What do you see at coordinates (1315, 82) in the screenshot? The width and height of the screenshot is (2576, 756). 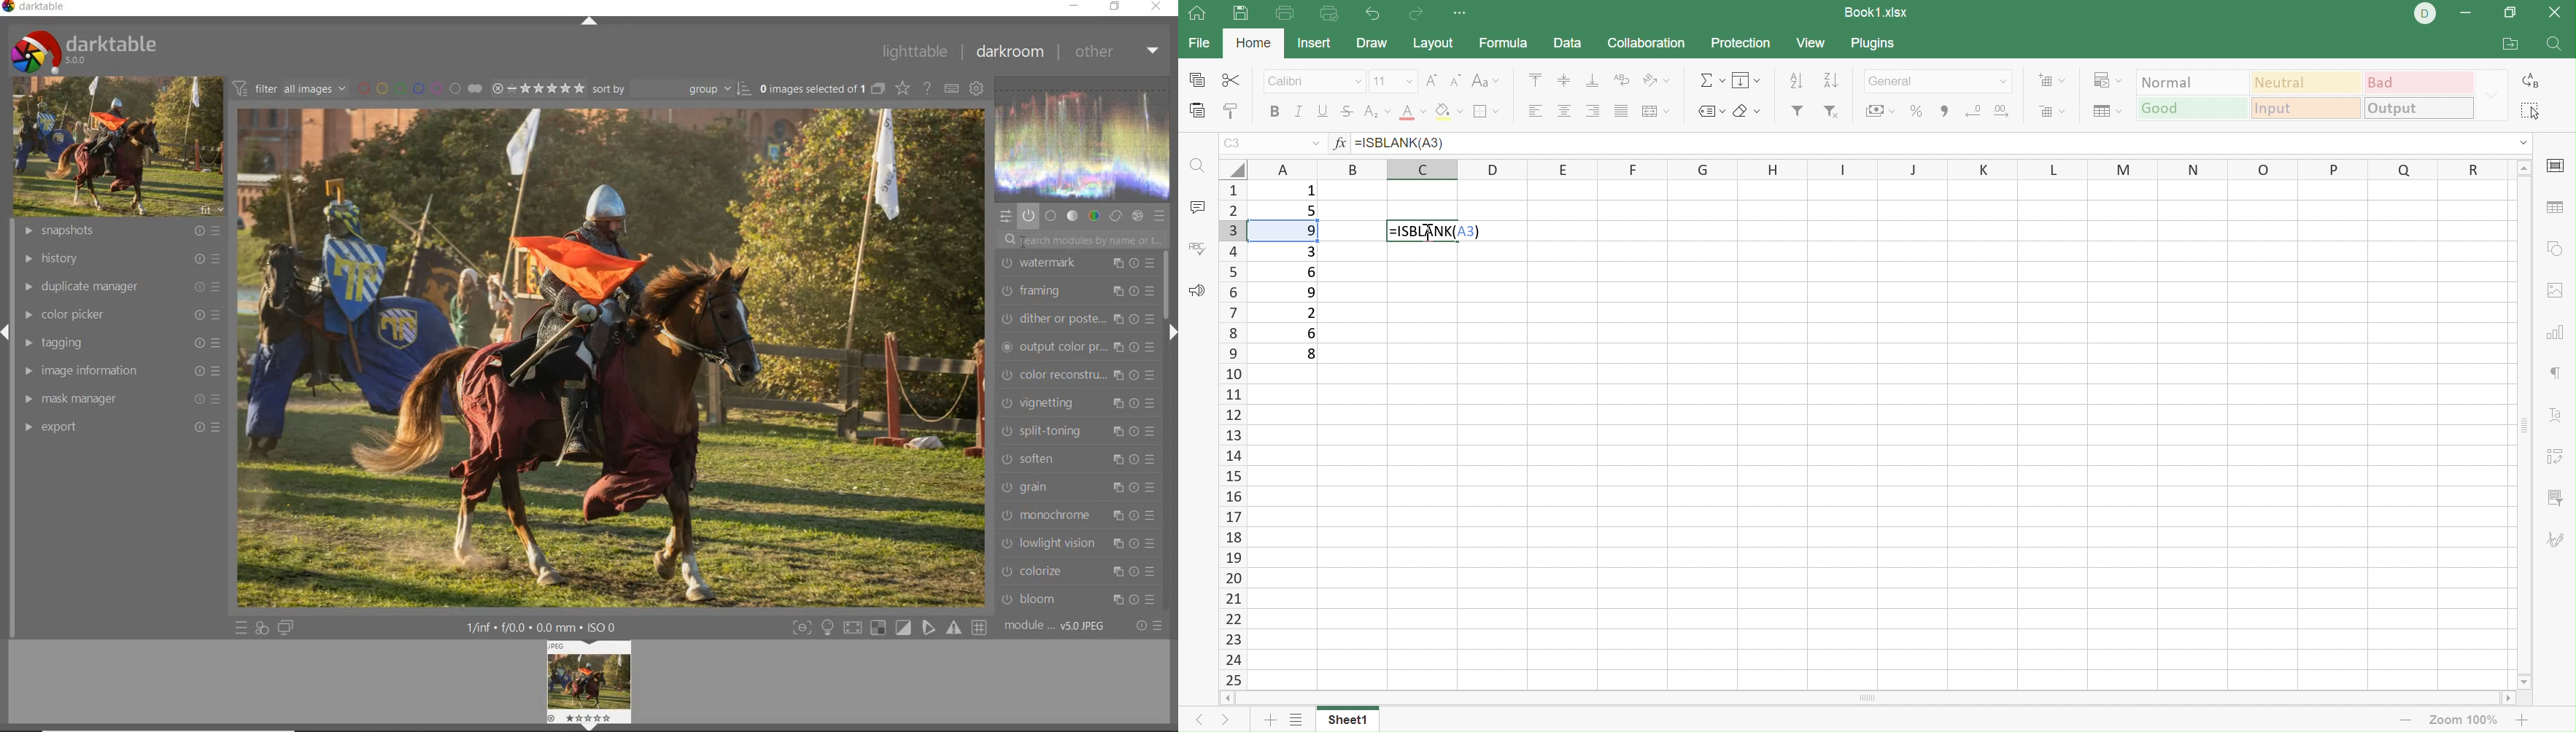 I see `Font` at bounding box center [1315, 82].